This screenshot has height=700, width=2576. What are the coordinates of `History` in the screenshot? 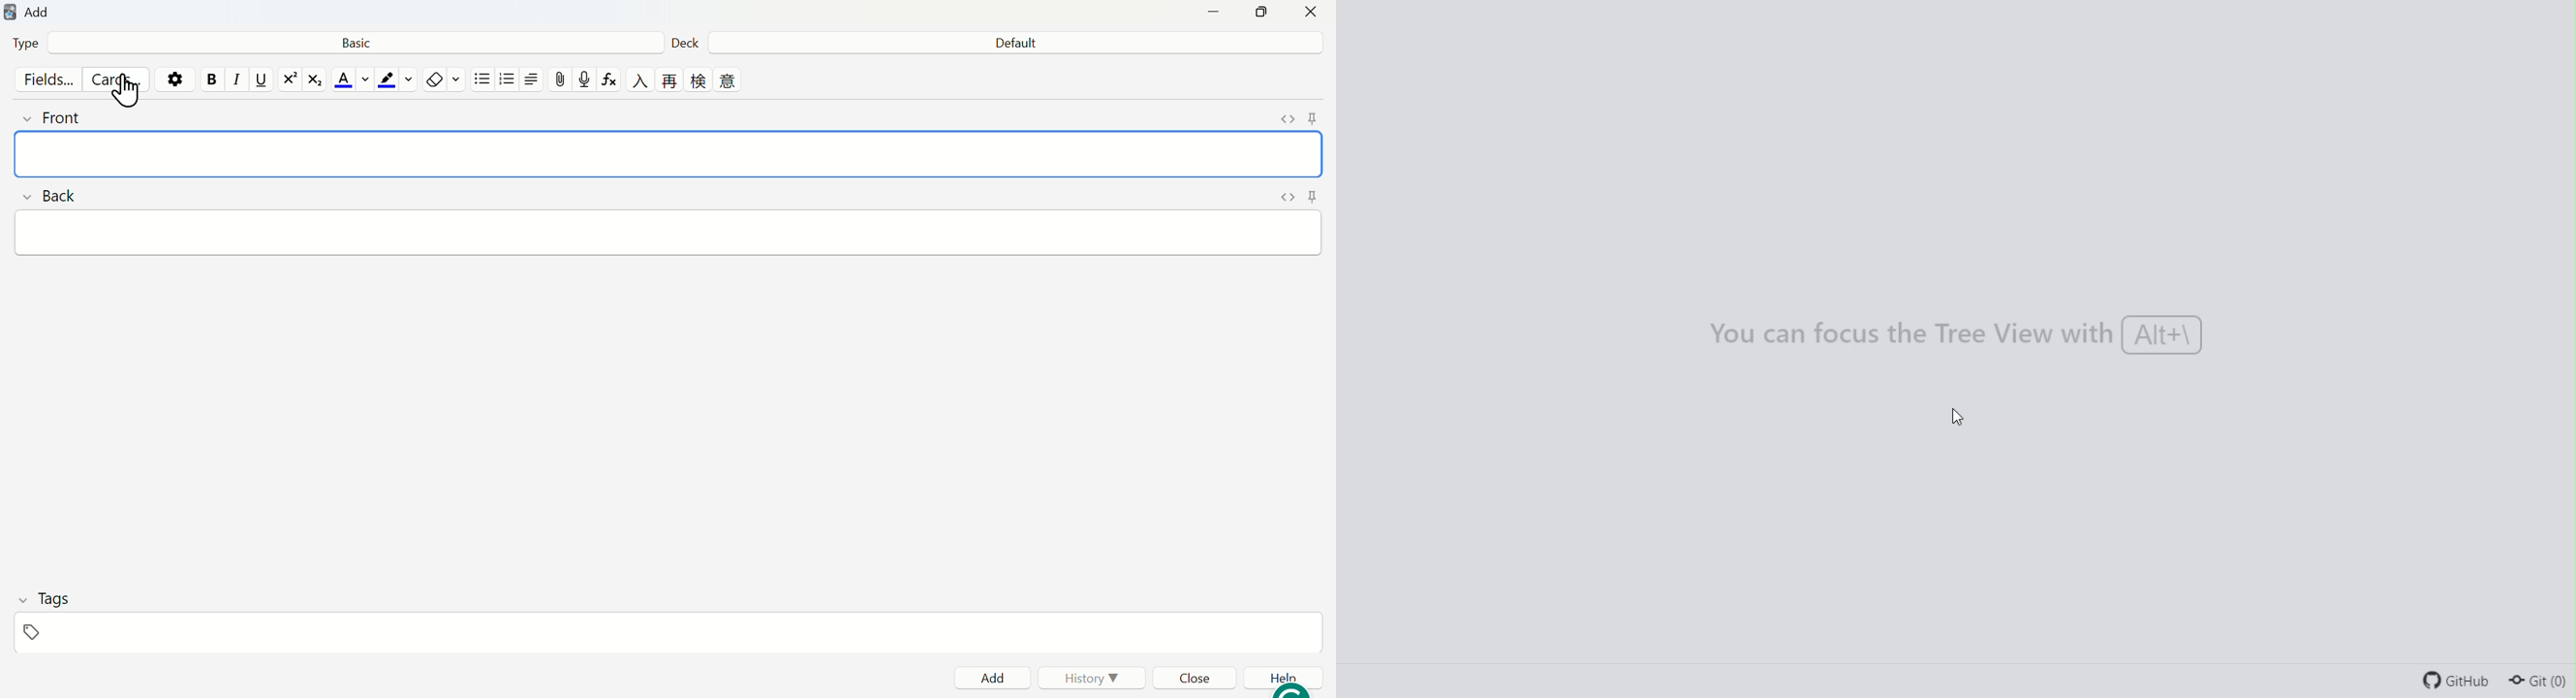 It's located at (1089, 677).